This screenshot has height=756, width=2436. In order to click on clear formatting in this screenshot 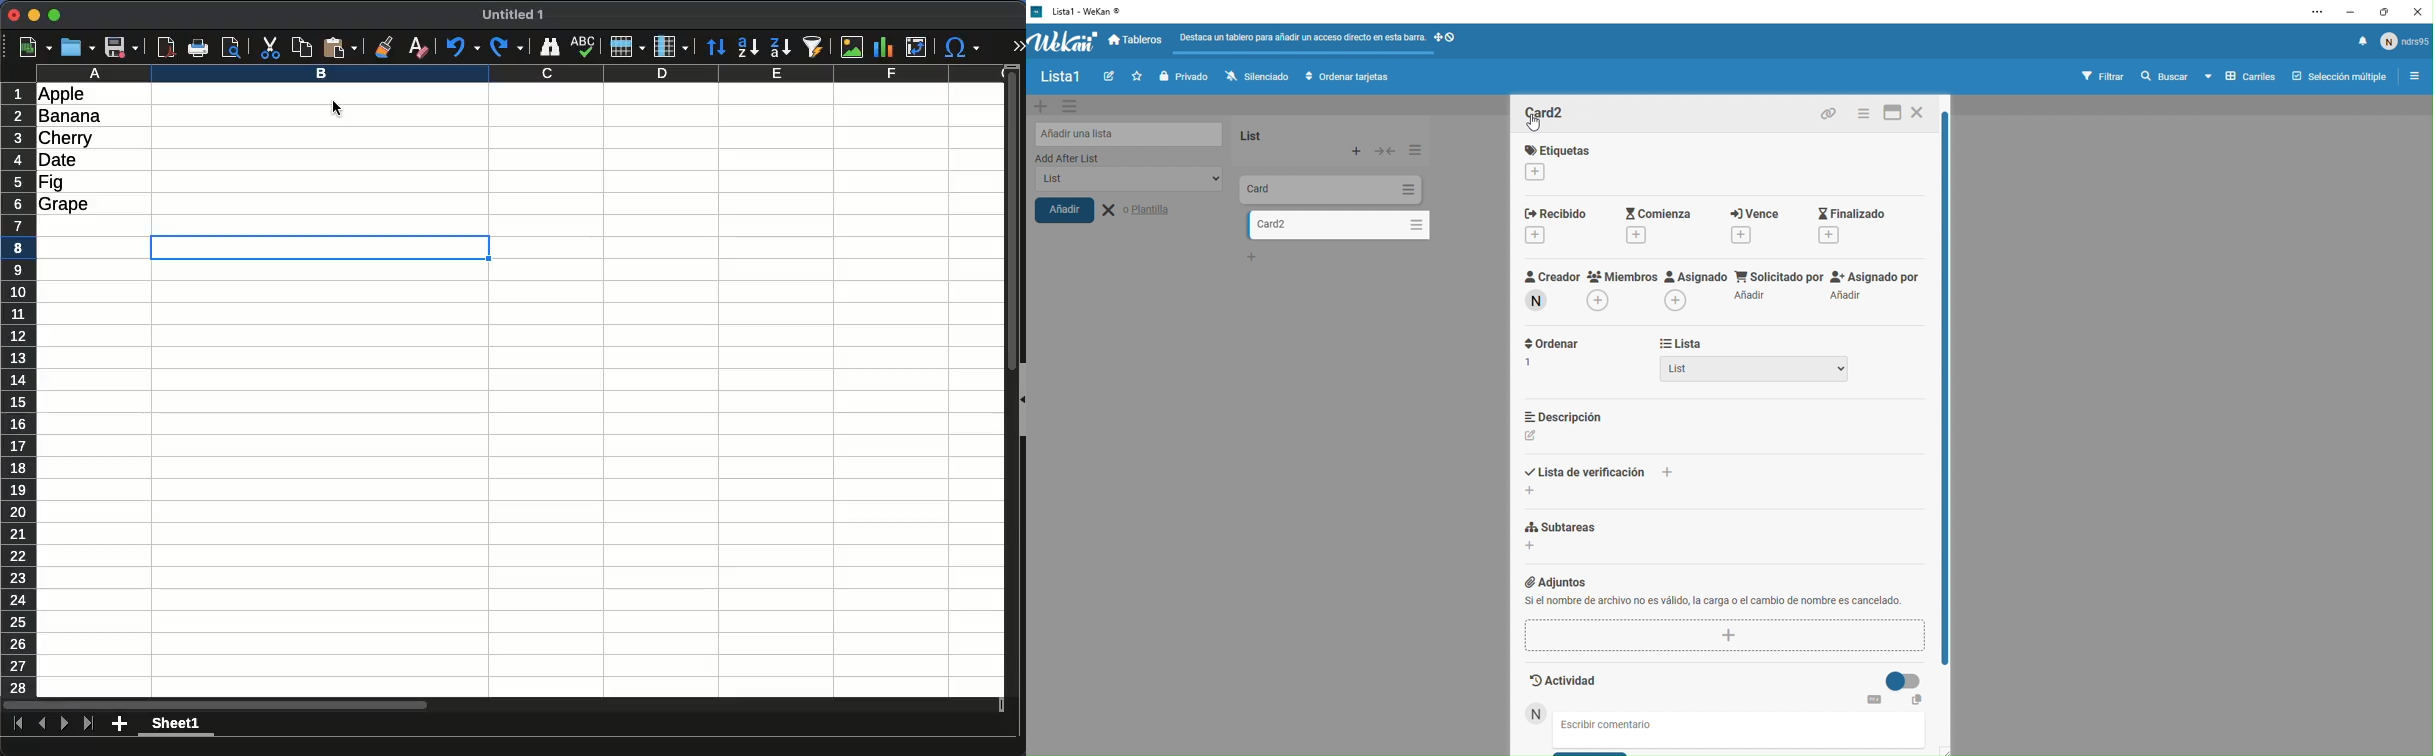, I will do `click(419, 48)`.